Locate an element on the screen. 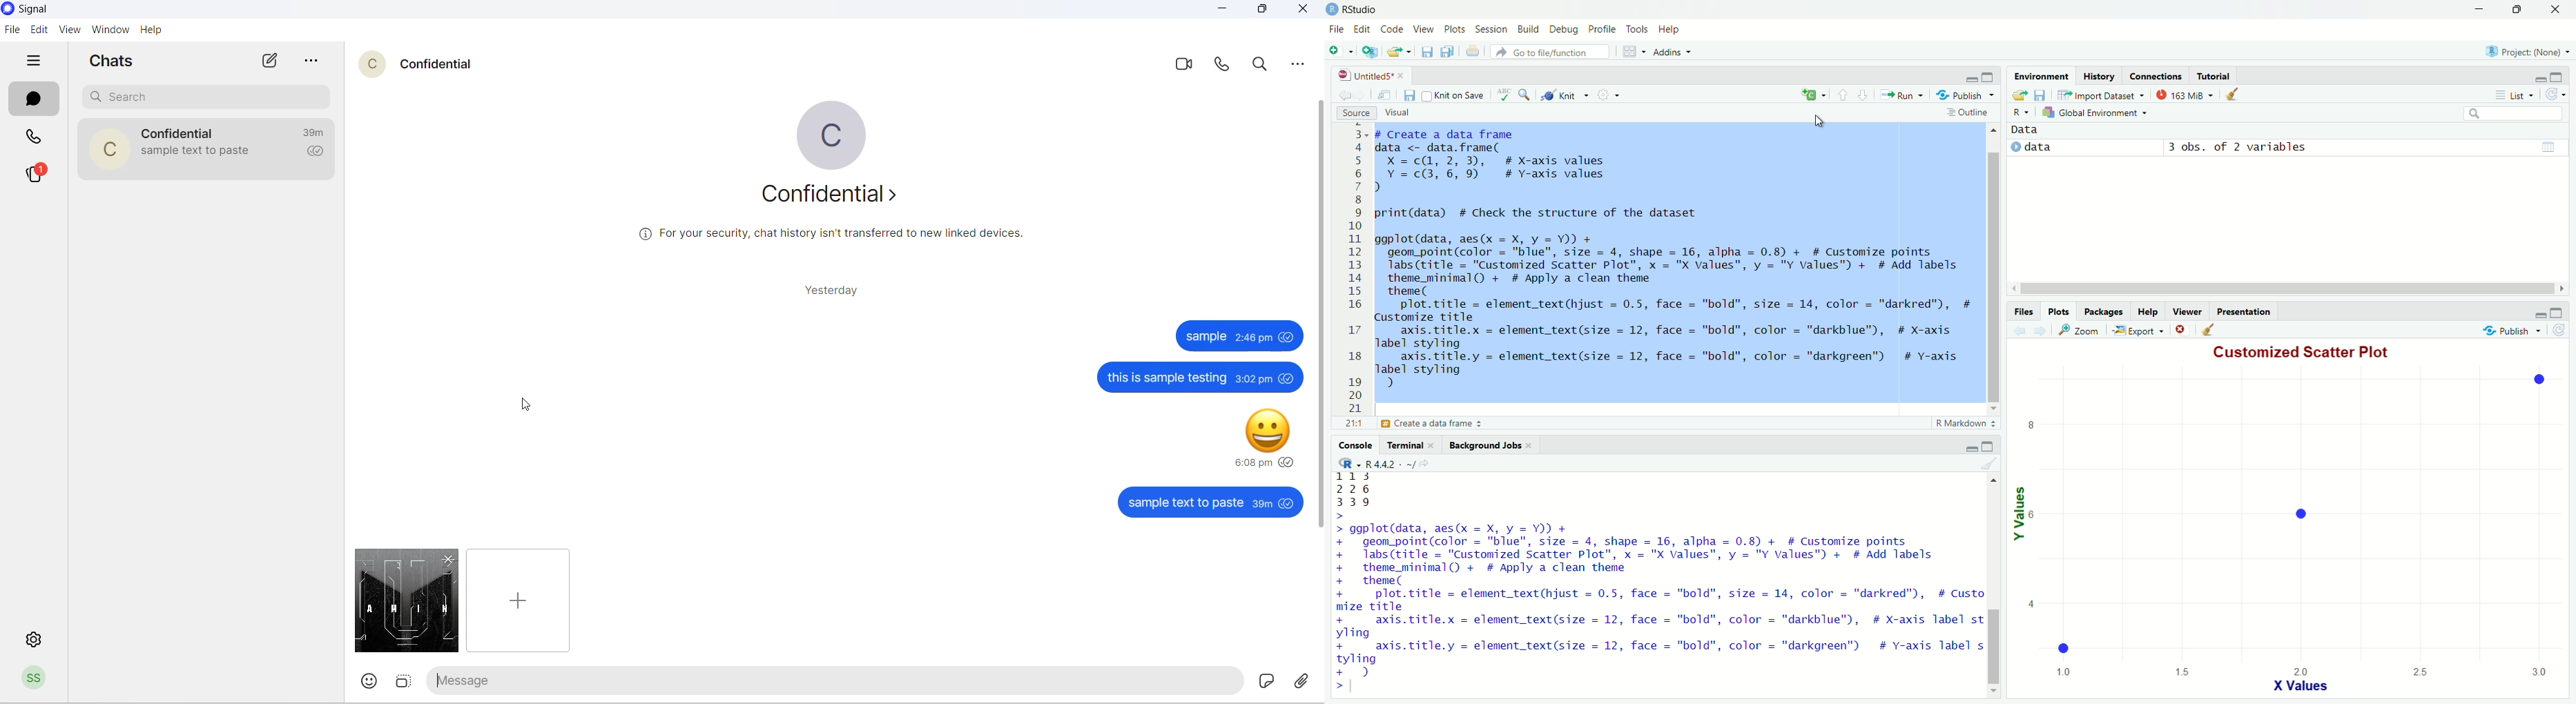 The width and height of the screenshot is (2576, 728). Untitled is located at coordinates (1369, 76).